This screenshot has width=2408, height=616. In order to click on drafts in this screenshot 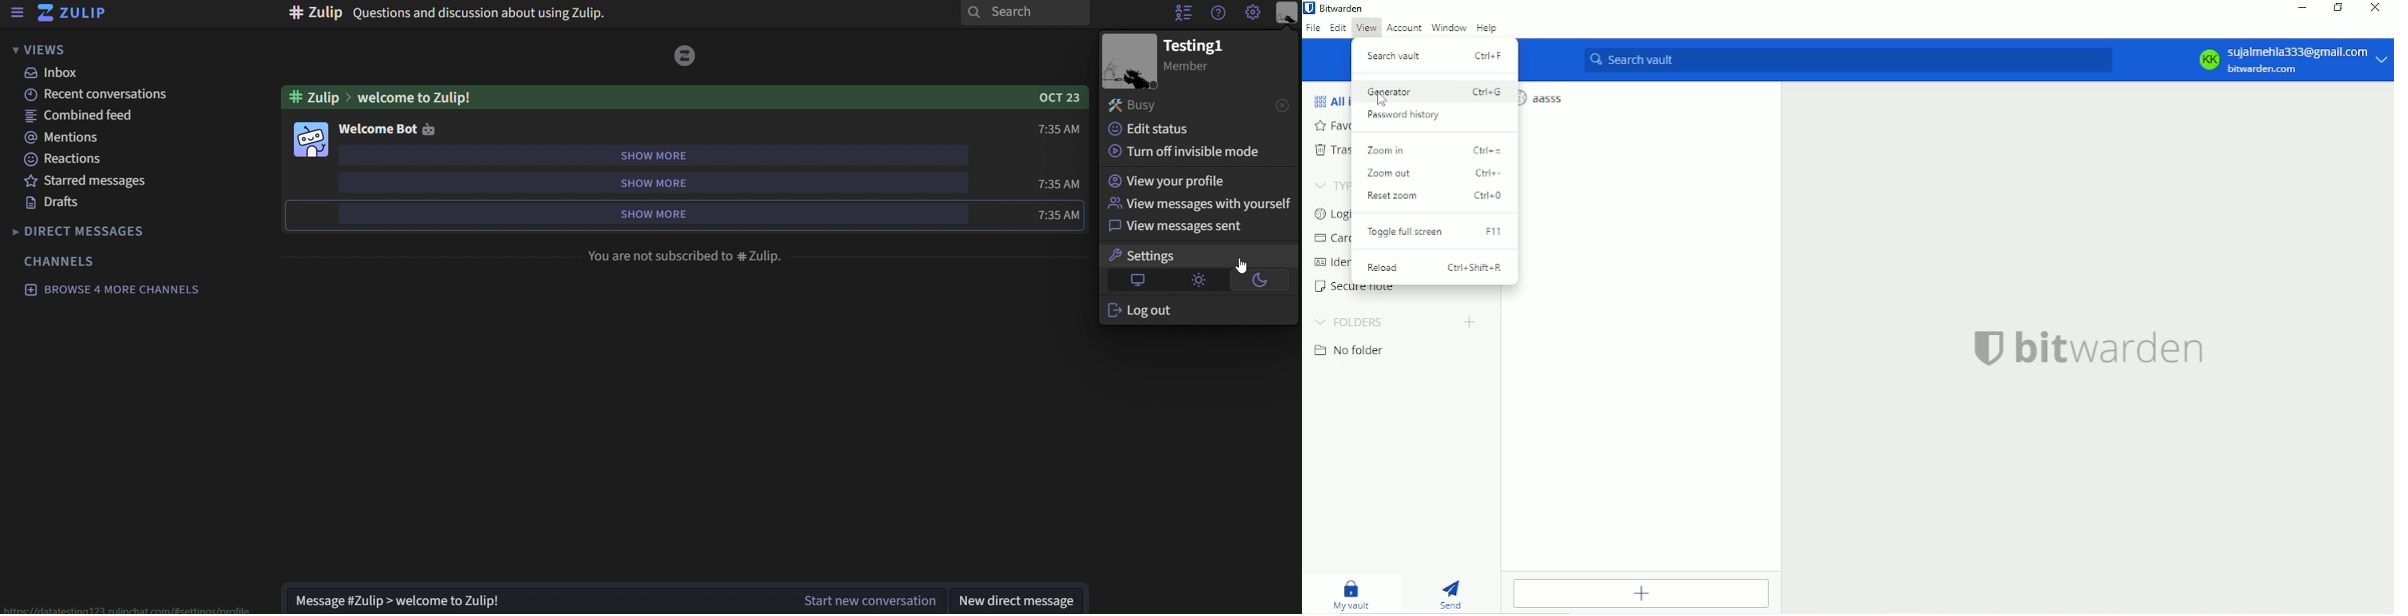, I will do `click(116, 203)`.